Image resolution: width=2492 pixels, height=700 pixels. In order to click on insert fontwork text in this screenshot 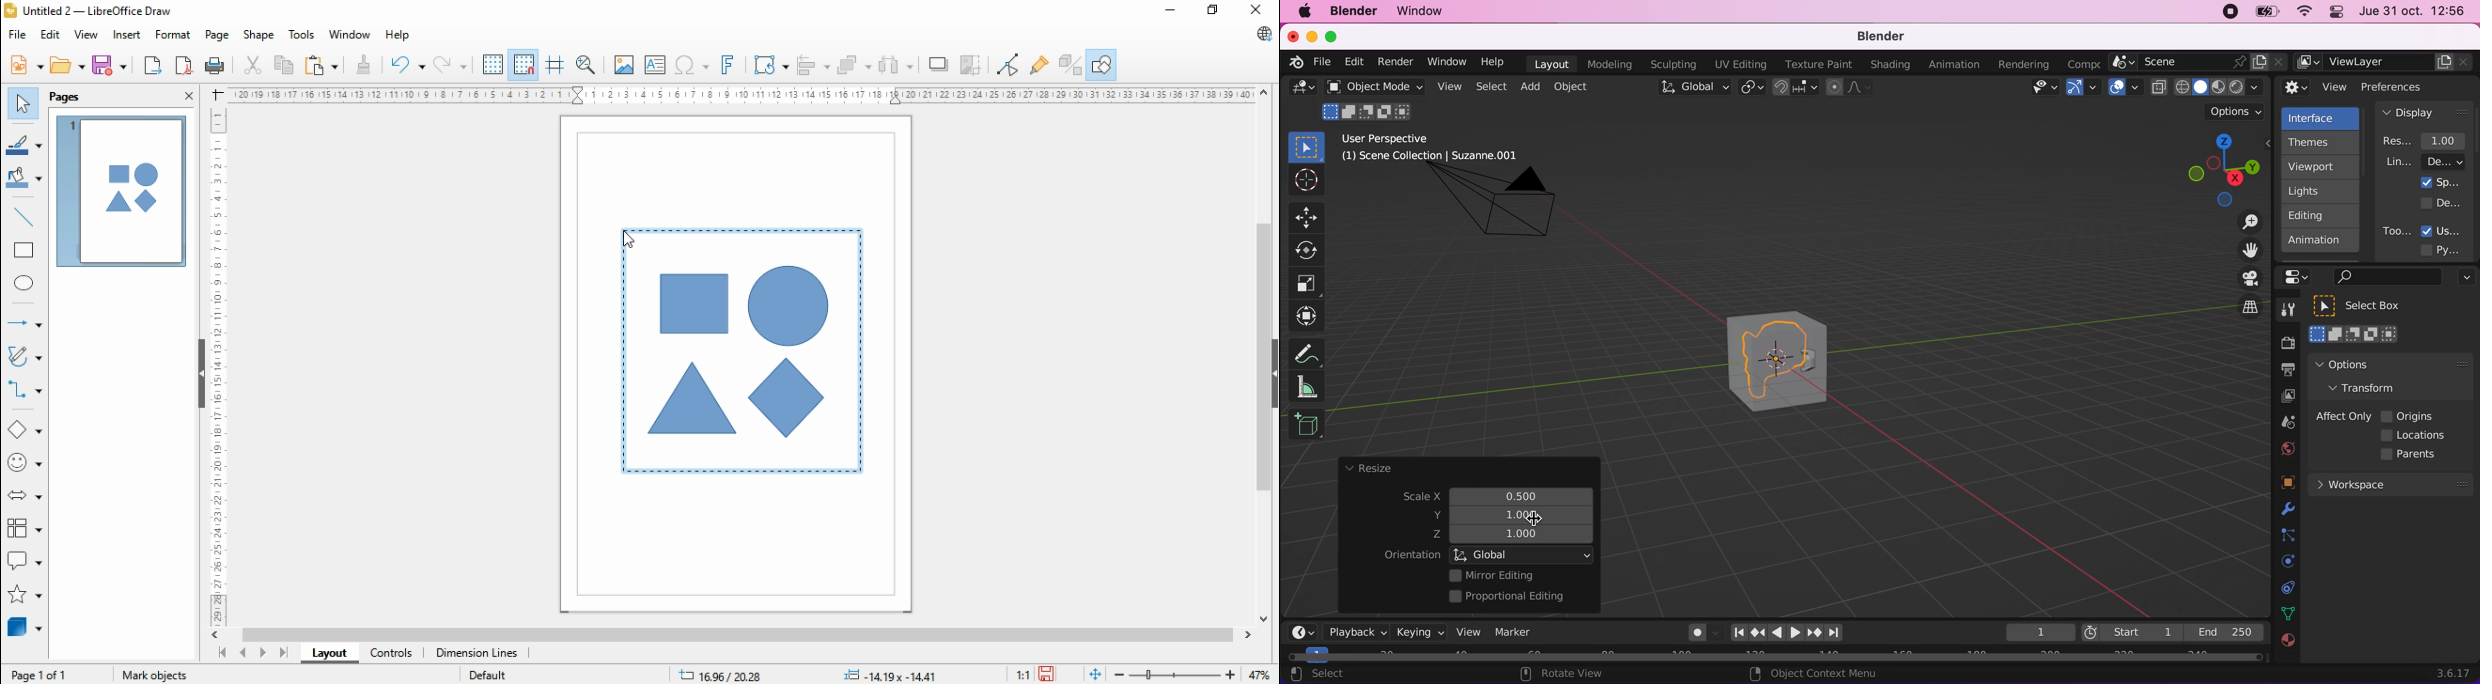, I will do `click(729, 64)`.